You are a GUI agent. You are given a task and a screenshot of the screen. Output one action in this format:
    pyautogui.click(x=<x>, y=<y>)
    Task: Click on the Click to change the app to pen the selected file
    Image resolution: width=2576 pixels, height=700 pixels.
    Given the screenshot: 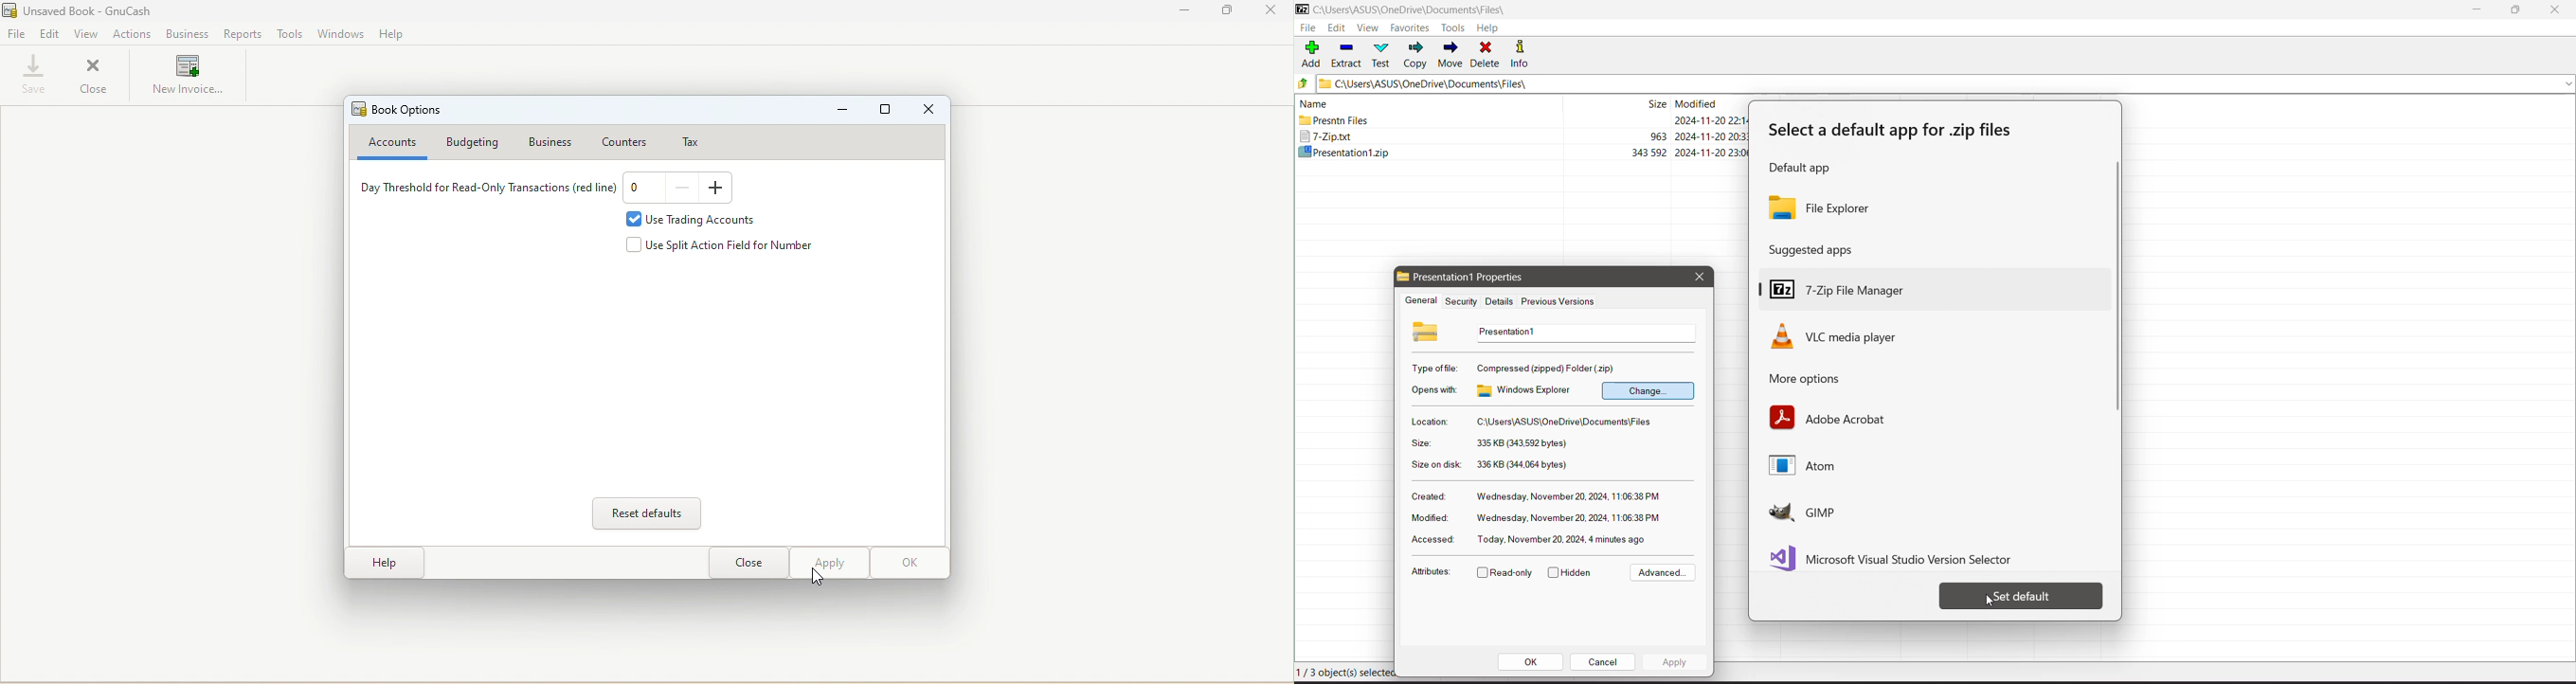 What is the action you would take?
    pyautogui.click(x=1648, y=390)
    